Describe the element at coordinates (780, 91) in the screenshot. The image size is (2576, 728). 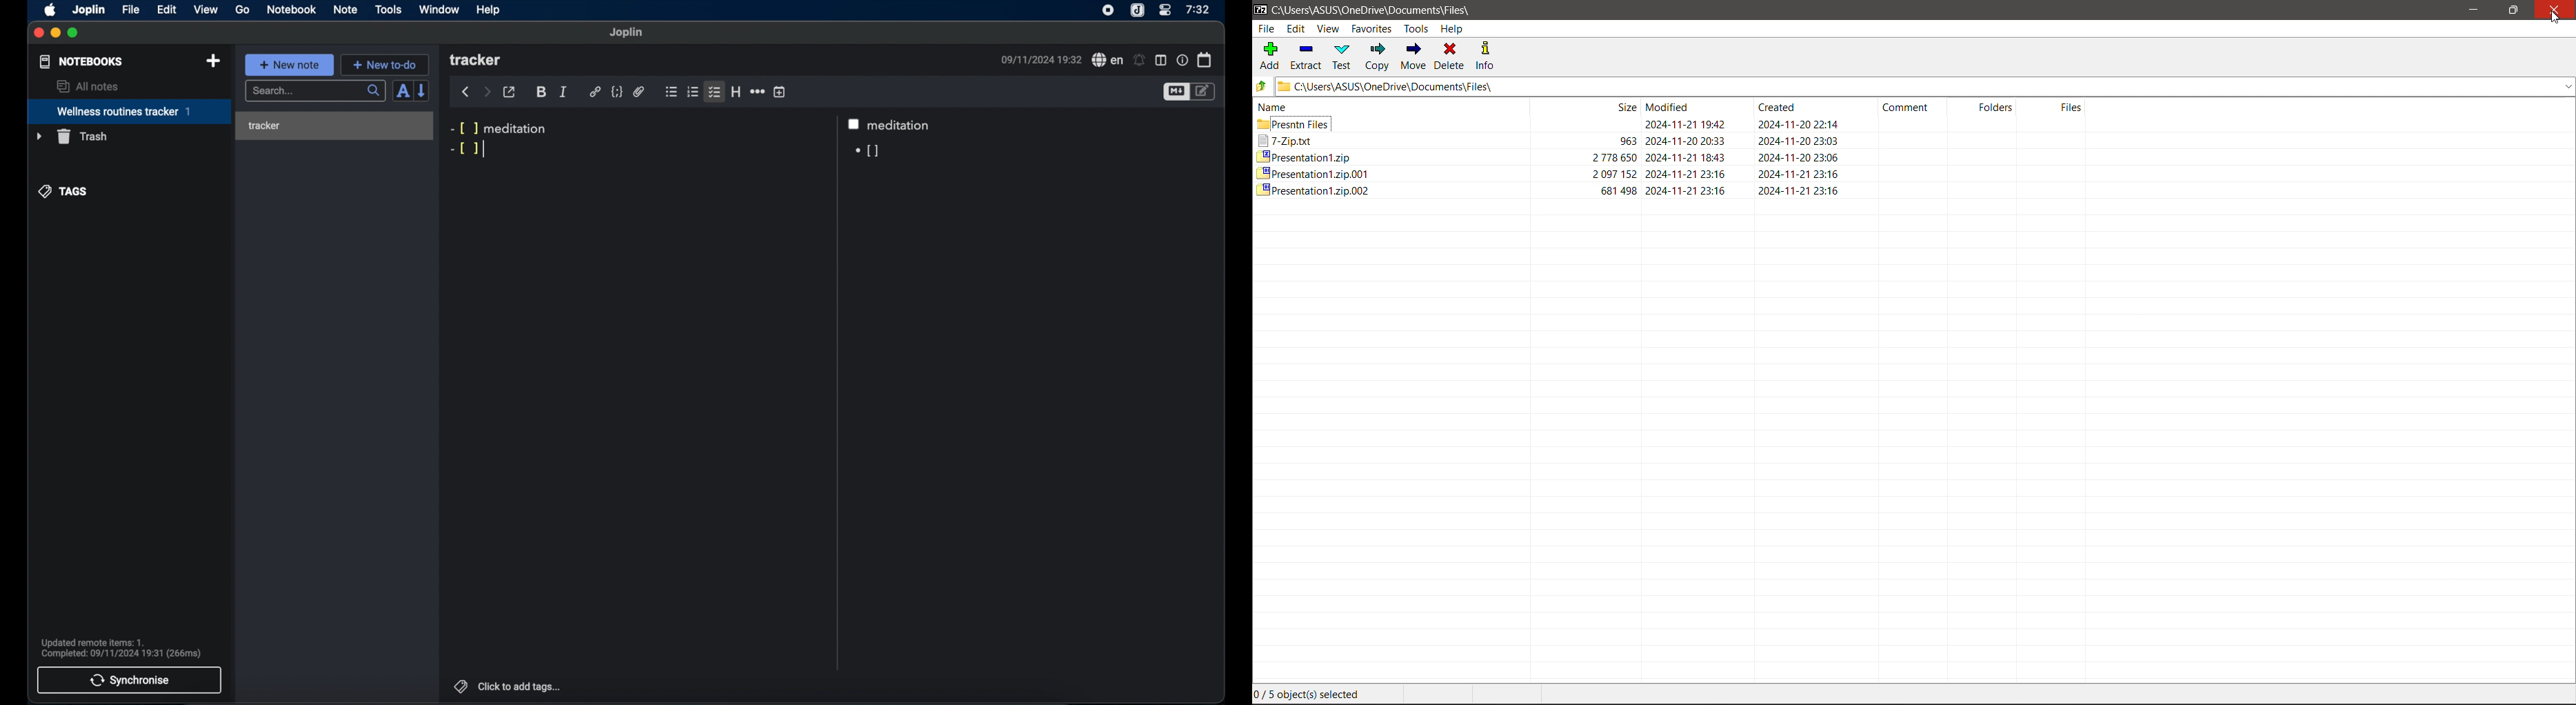
I see `insert time` at that location.